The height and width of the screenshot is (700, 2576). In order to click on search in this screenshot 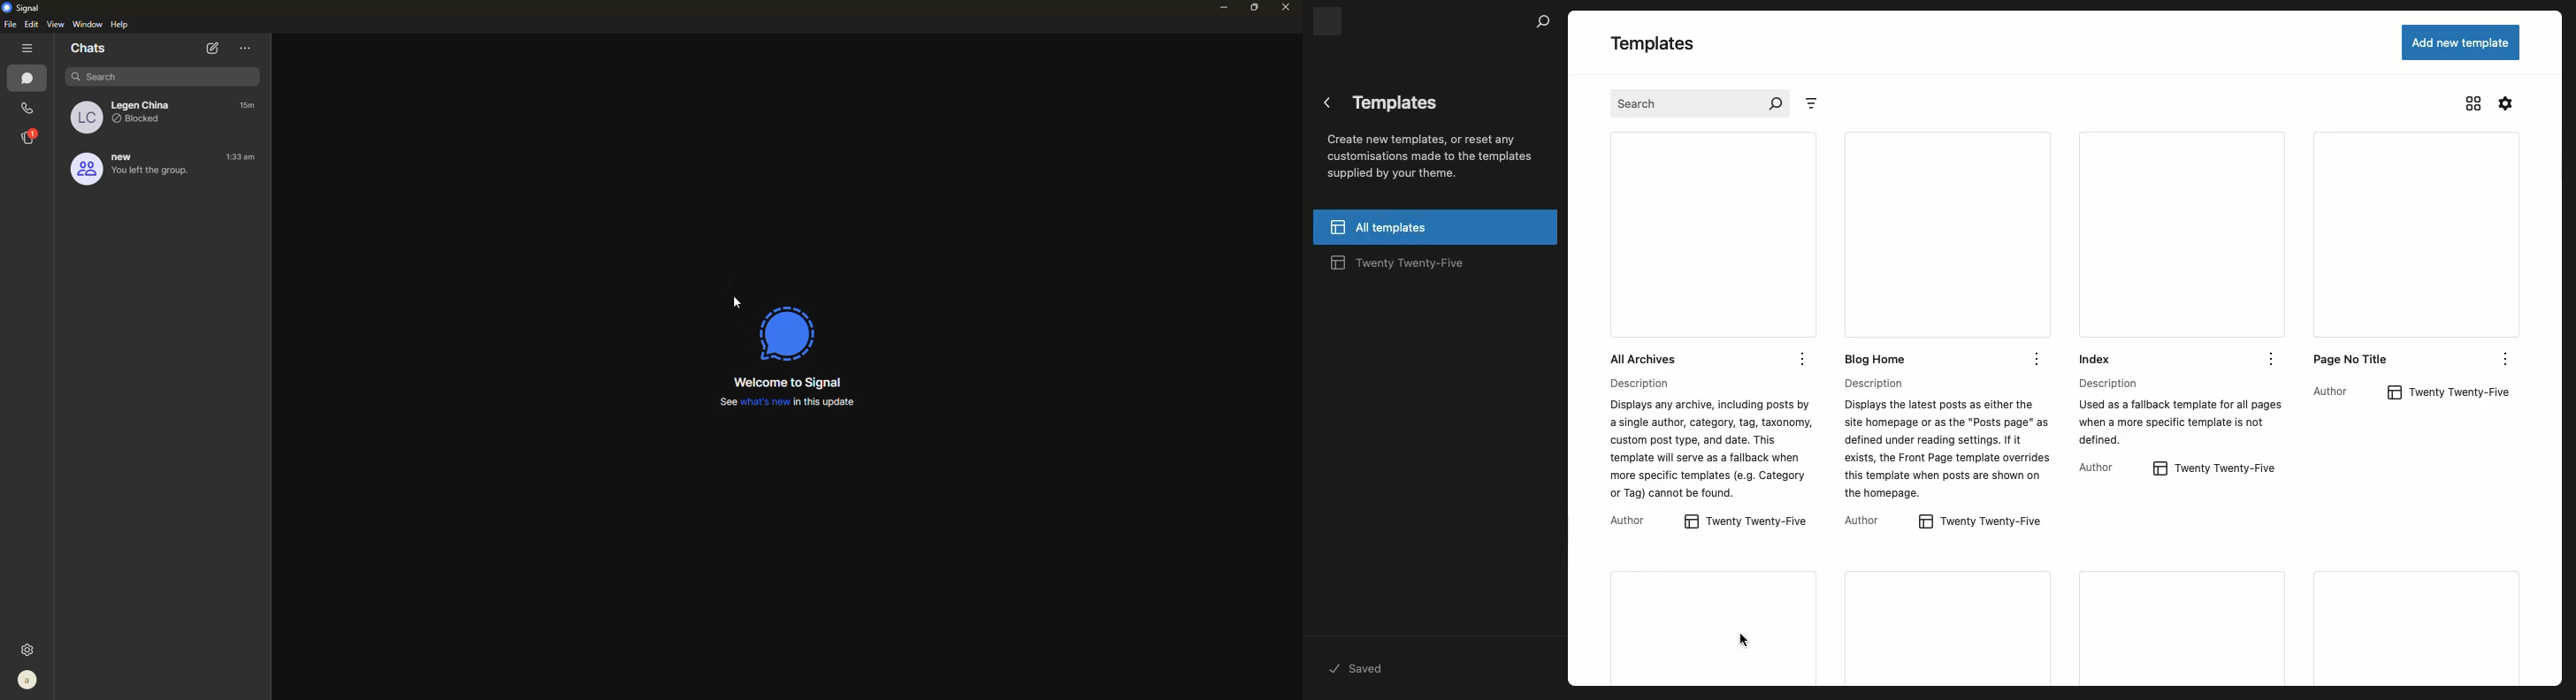, I will do `click(1545, 24)`.